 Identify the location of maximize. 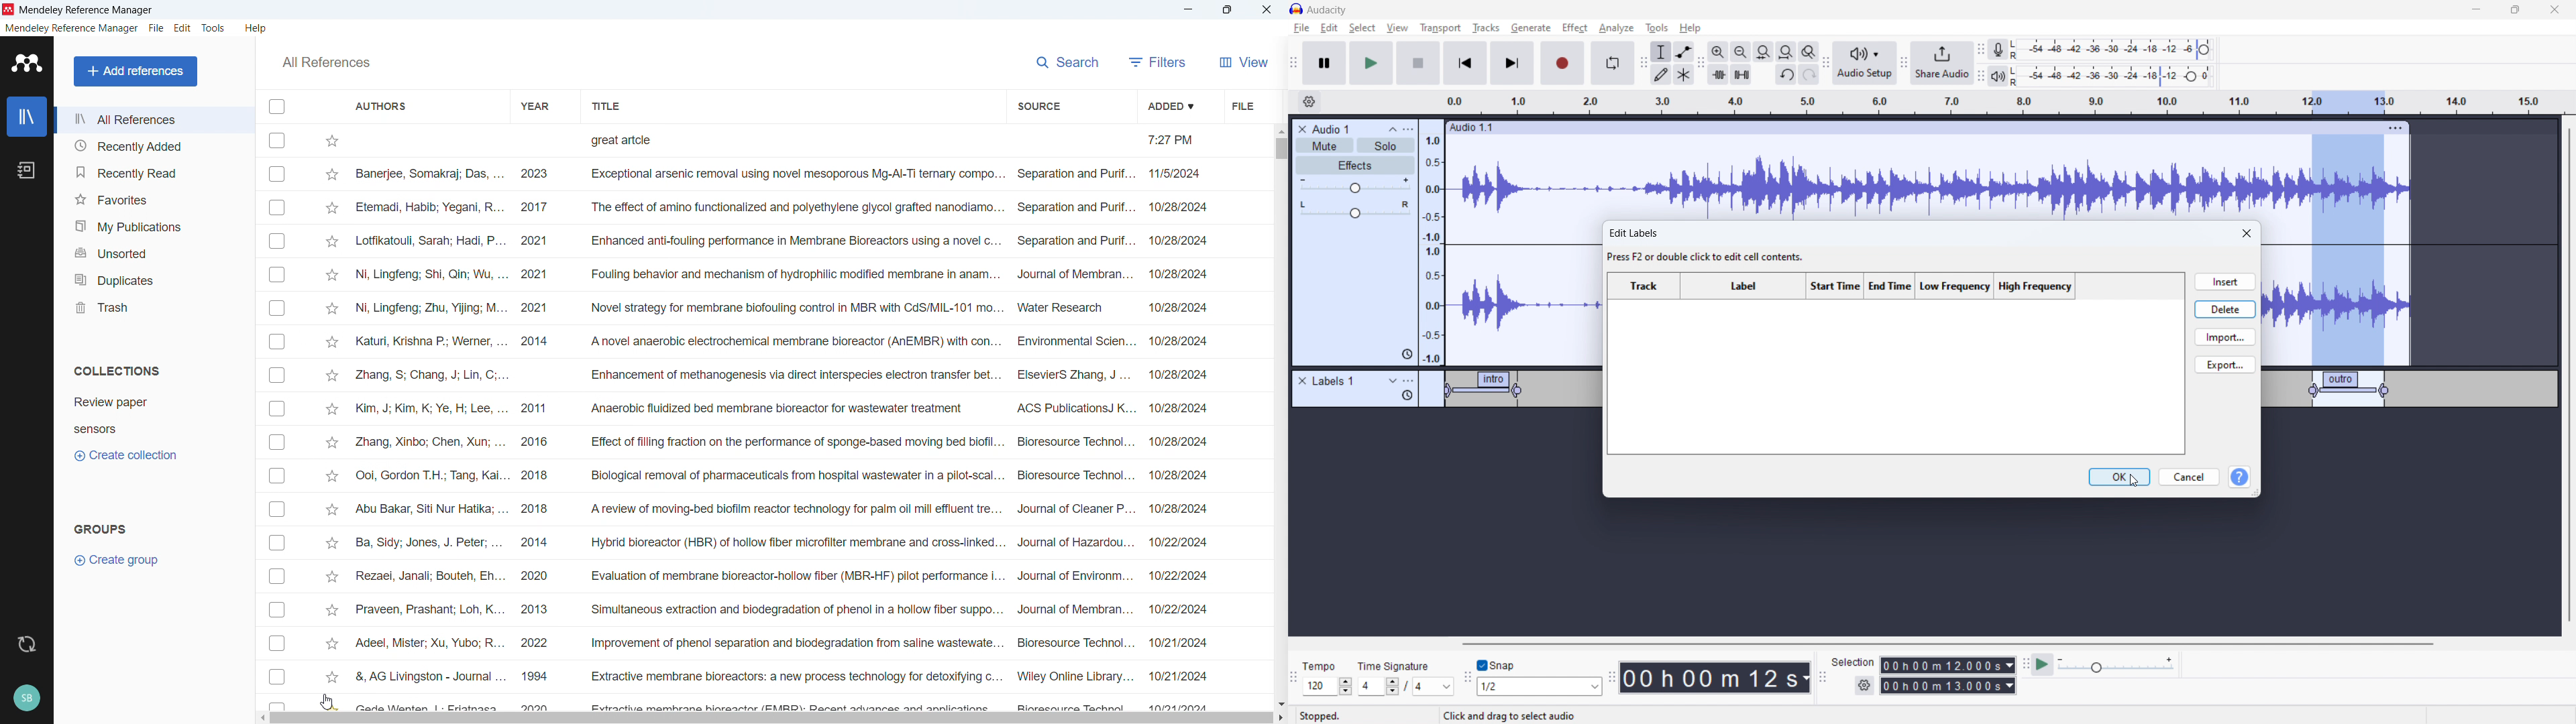
(2515, 10).